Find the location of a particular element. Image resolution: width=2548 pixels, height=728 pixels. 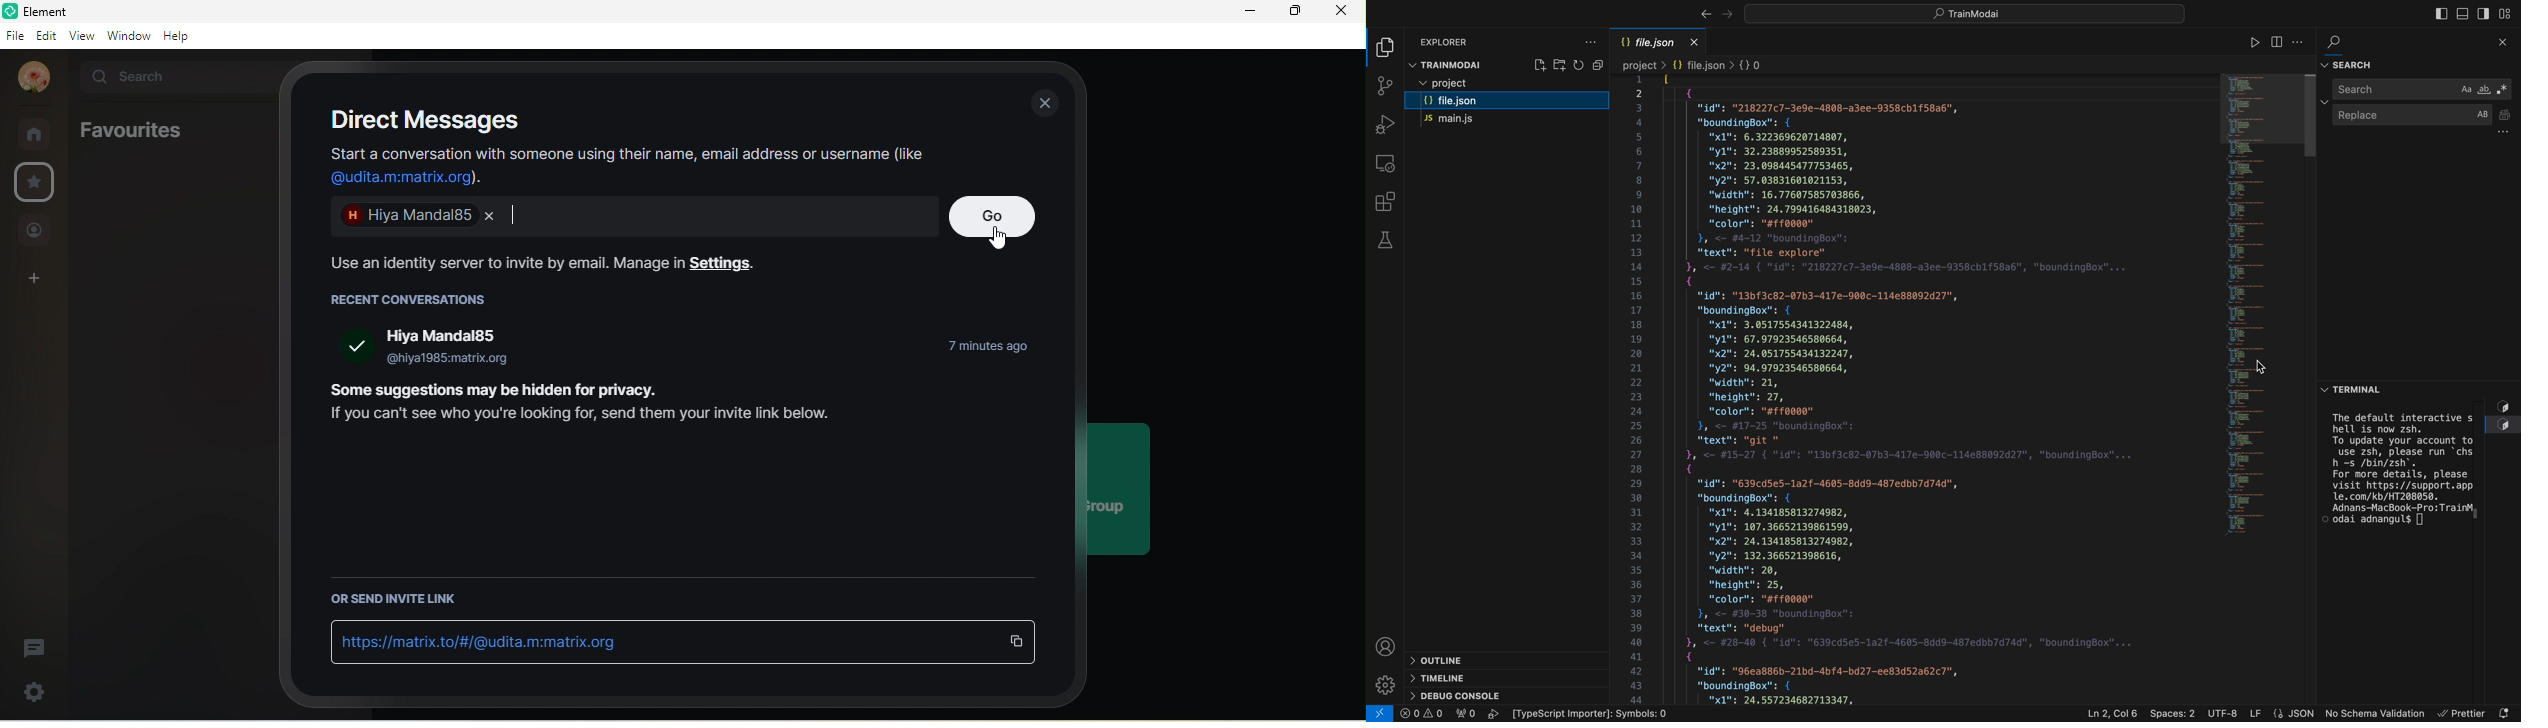

hiya mandal85 @hiya1985:matrix.org is located at coordinates (447, 347).